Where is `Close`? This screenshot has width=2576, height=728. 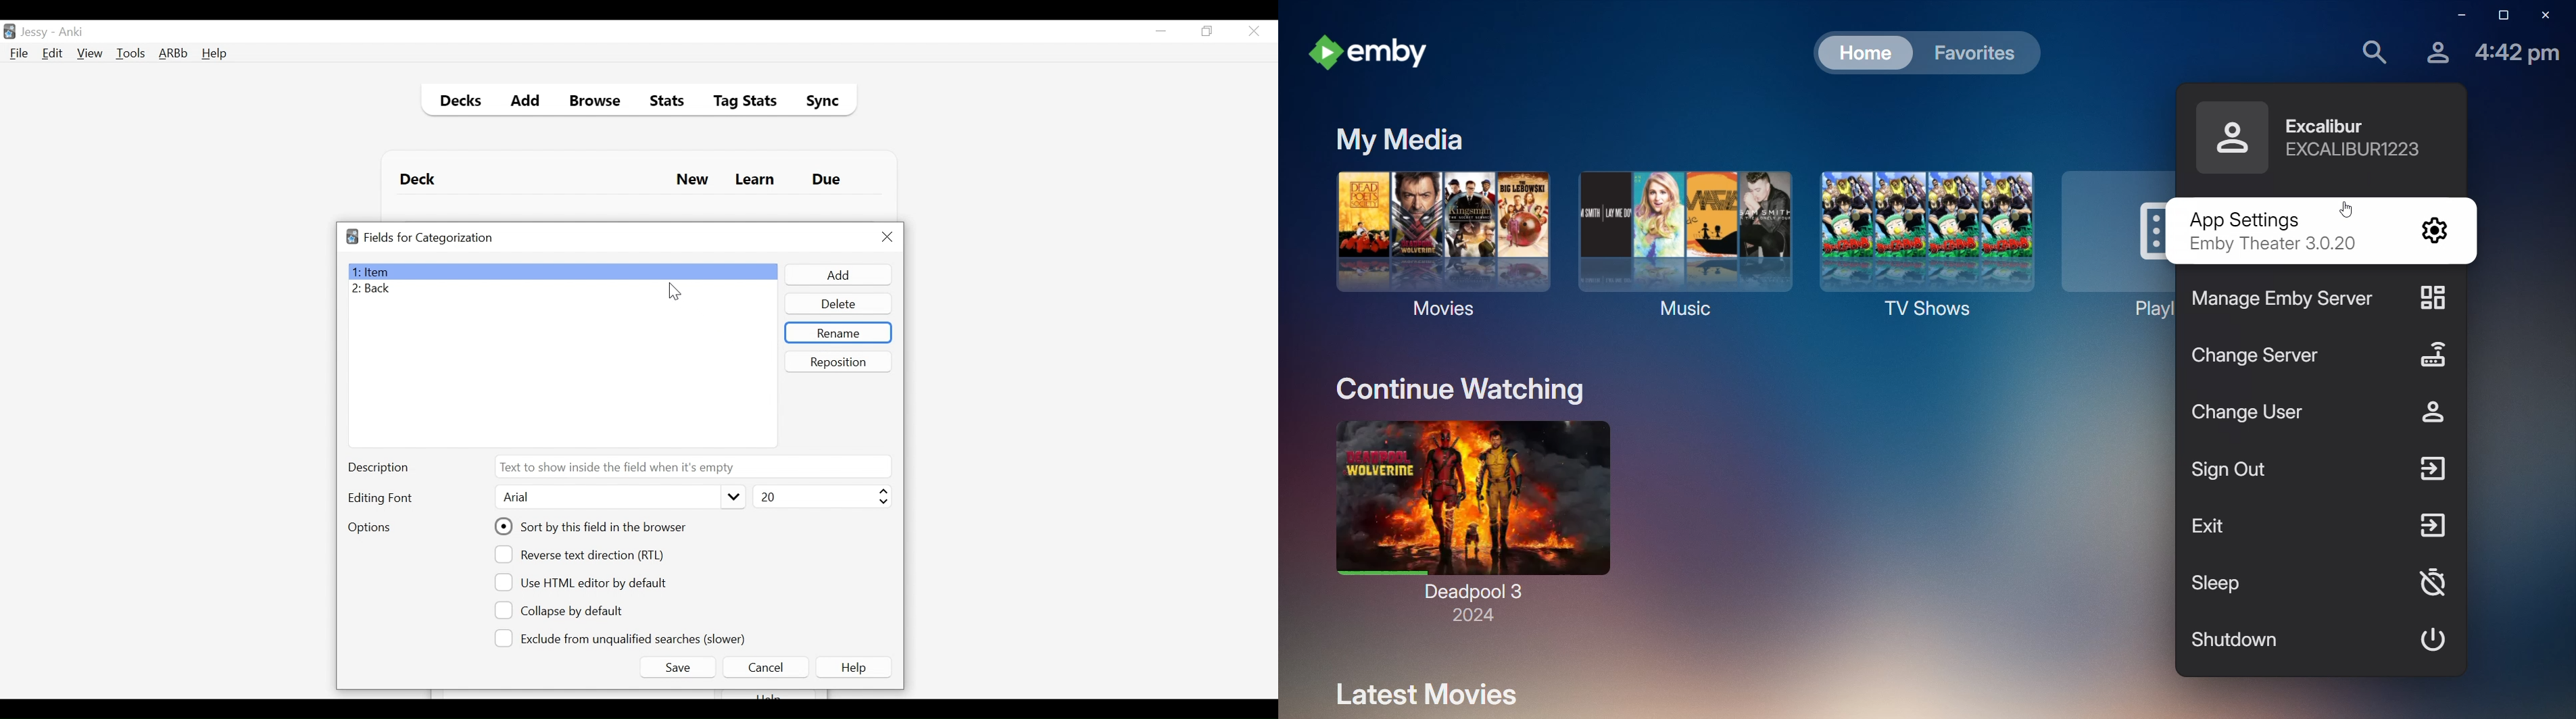
Close is located at coordinates (1254, 31).